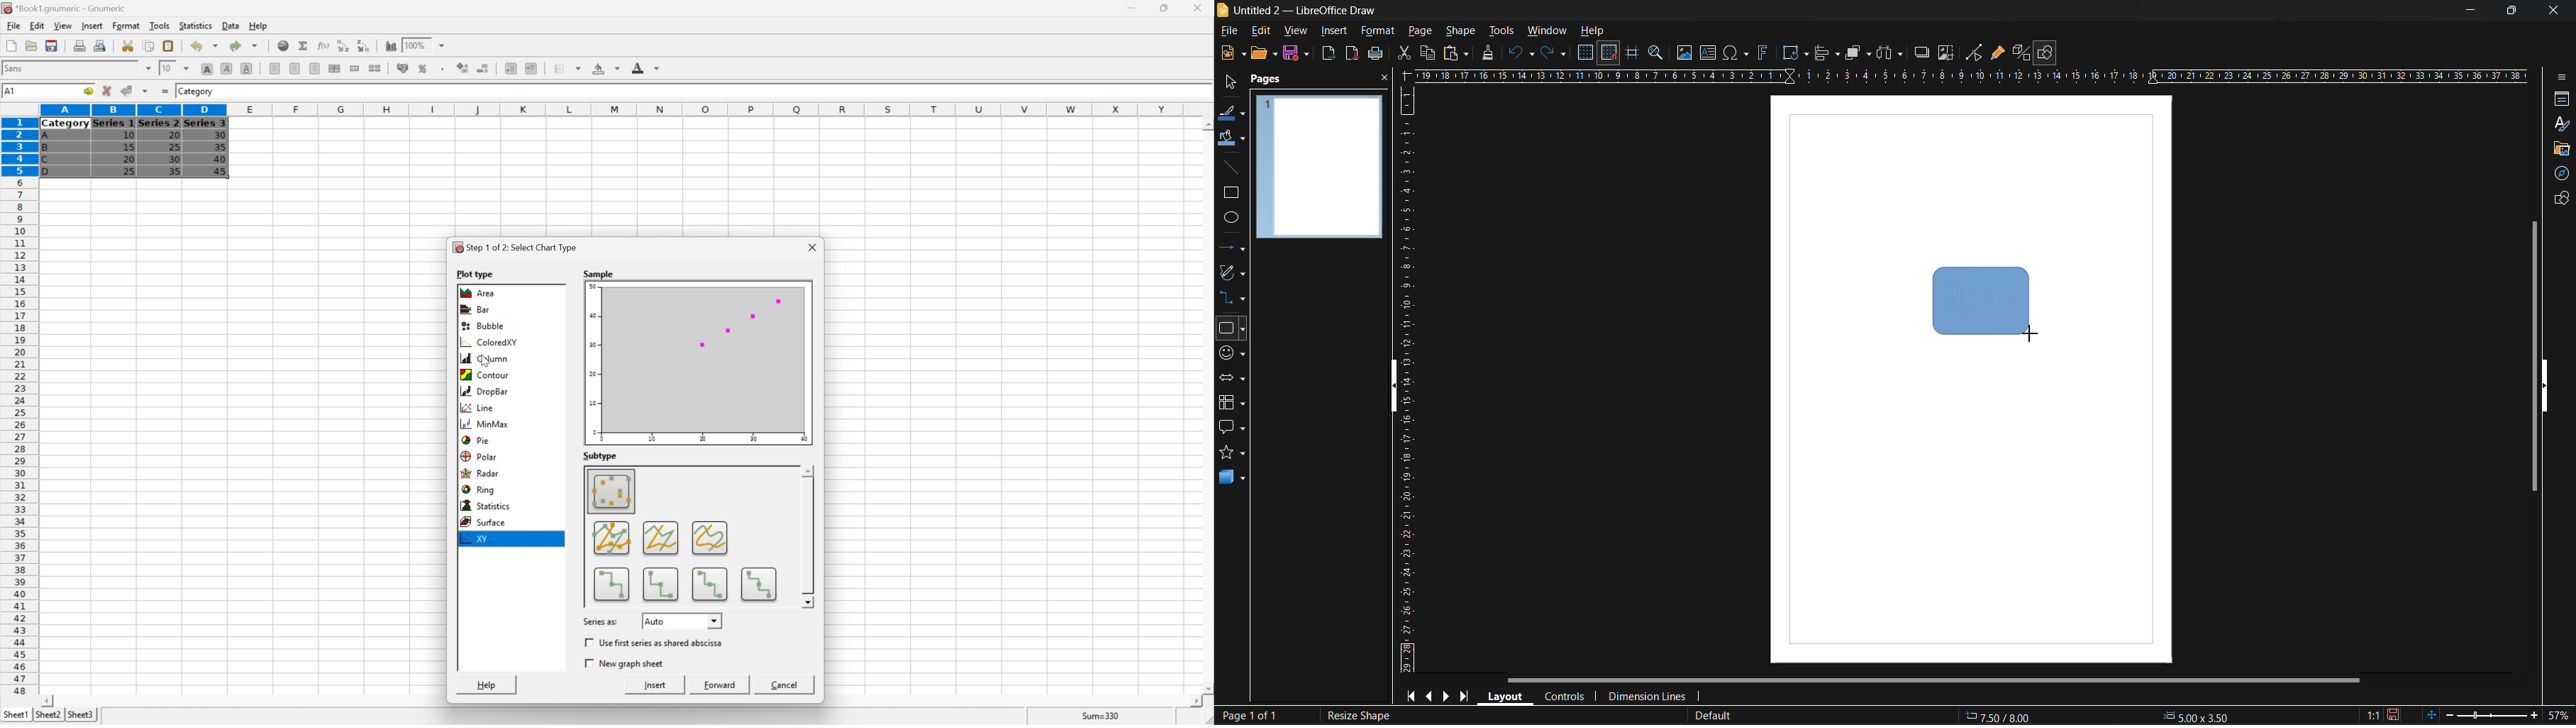 The width and height of the screenshot is (2576, 728). Describe the element at coordinates (1231, 32) in the screenshot. I see `file` at that location.